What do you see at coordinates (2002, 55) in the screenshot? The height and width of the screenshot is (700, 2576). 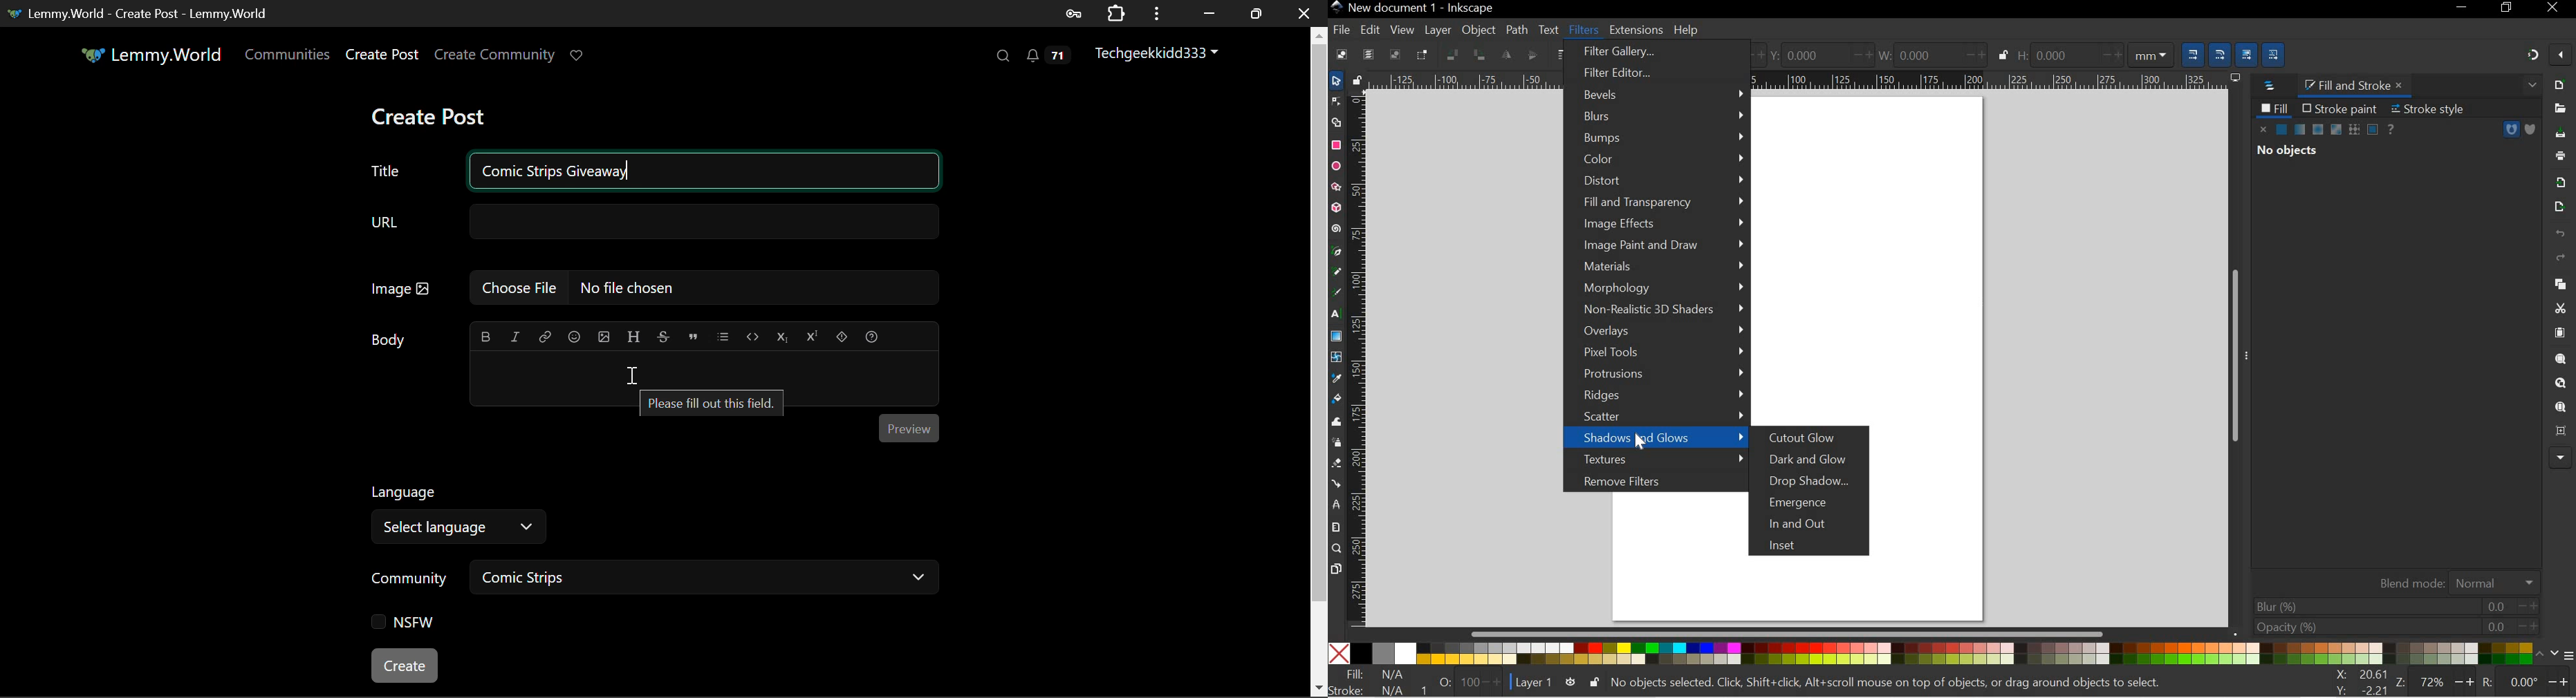 I see `LOCK OBJECT` at bounding box center [2002, 55].